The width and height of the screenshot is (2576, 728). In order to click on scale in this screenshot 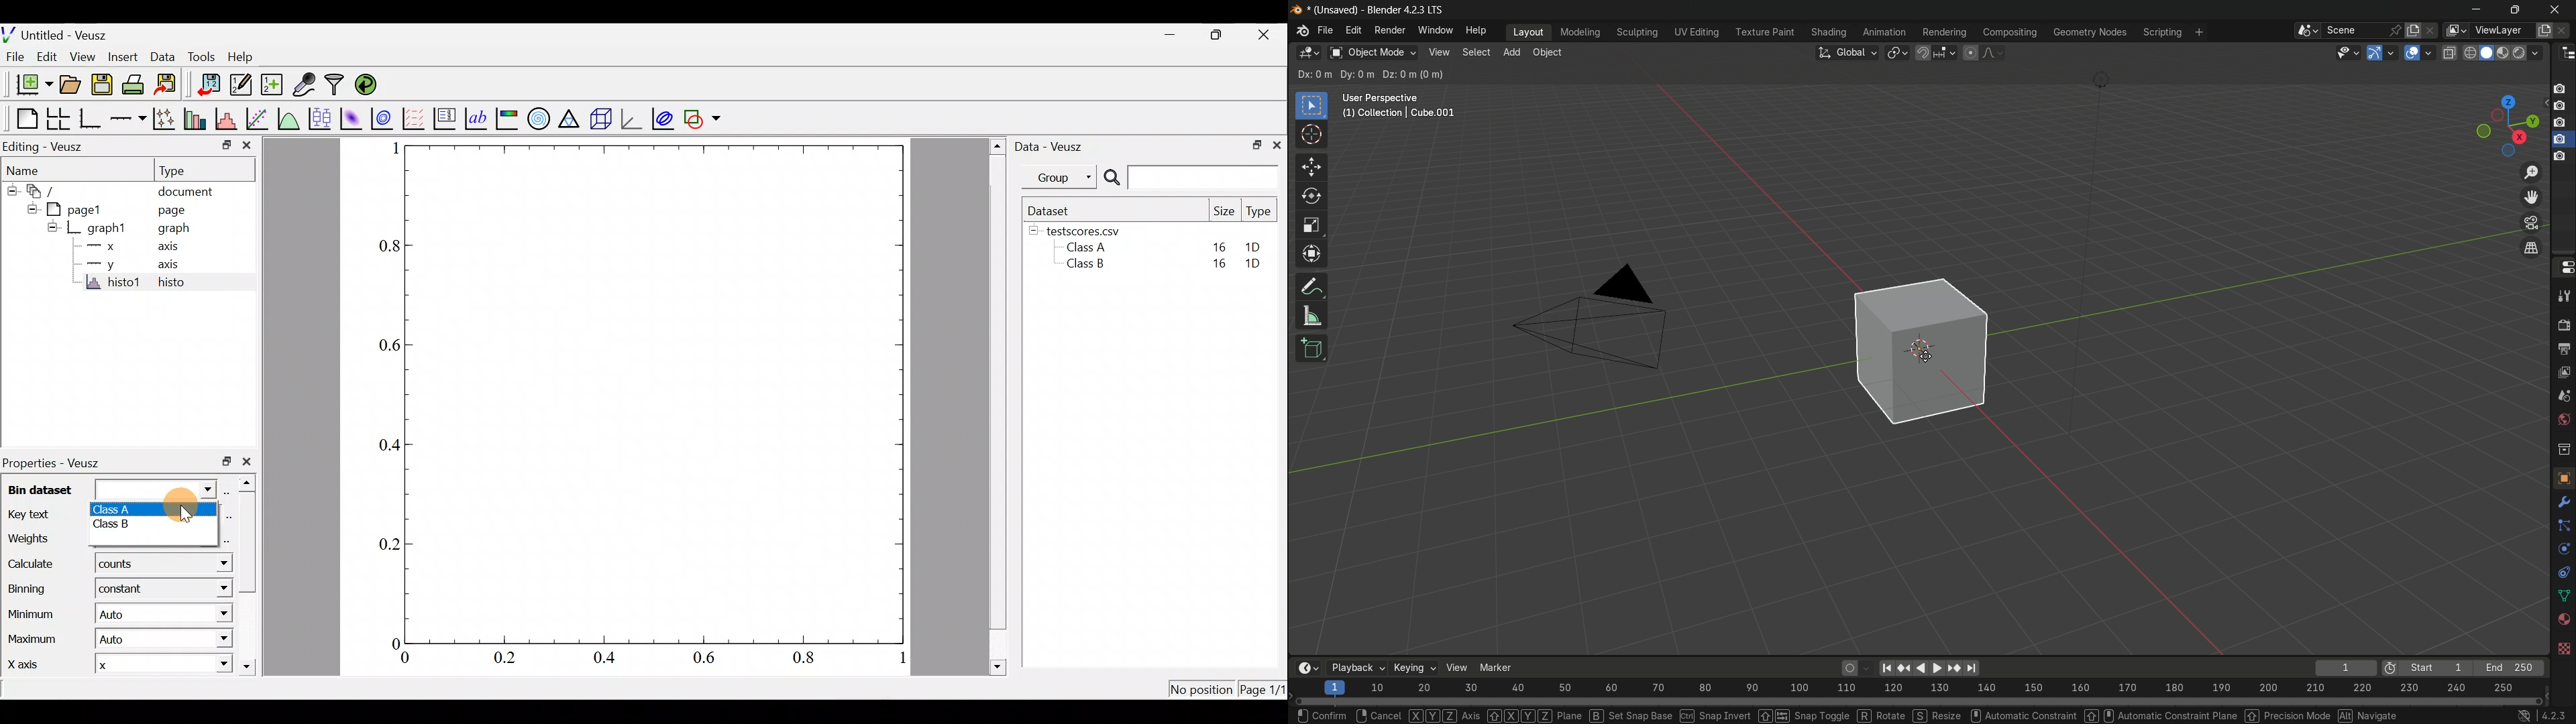, I will do `click(1312, 226)`.